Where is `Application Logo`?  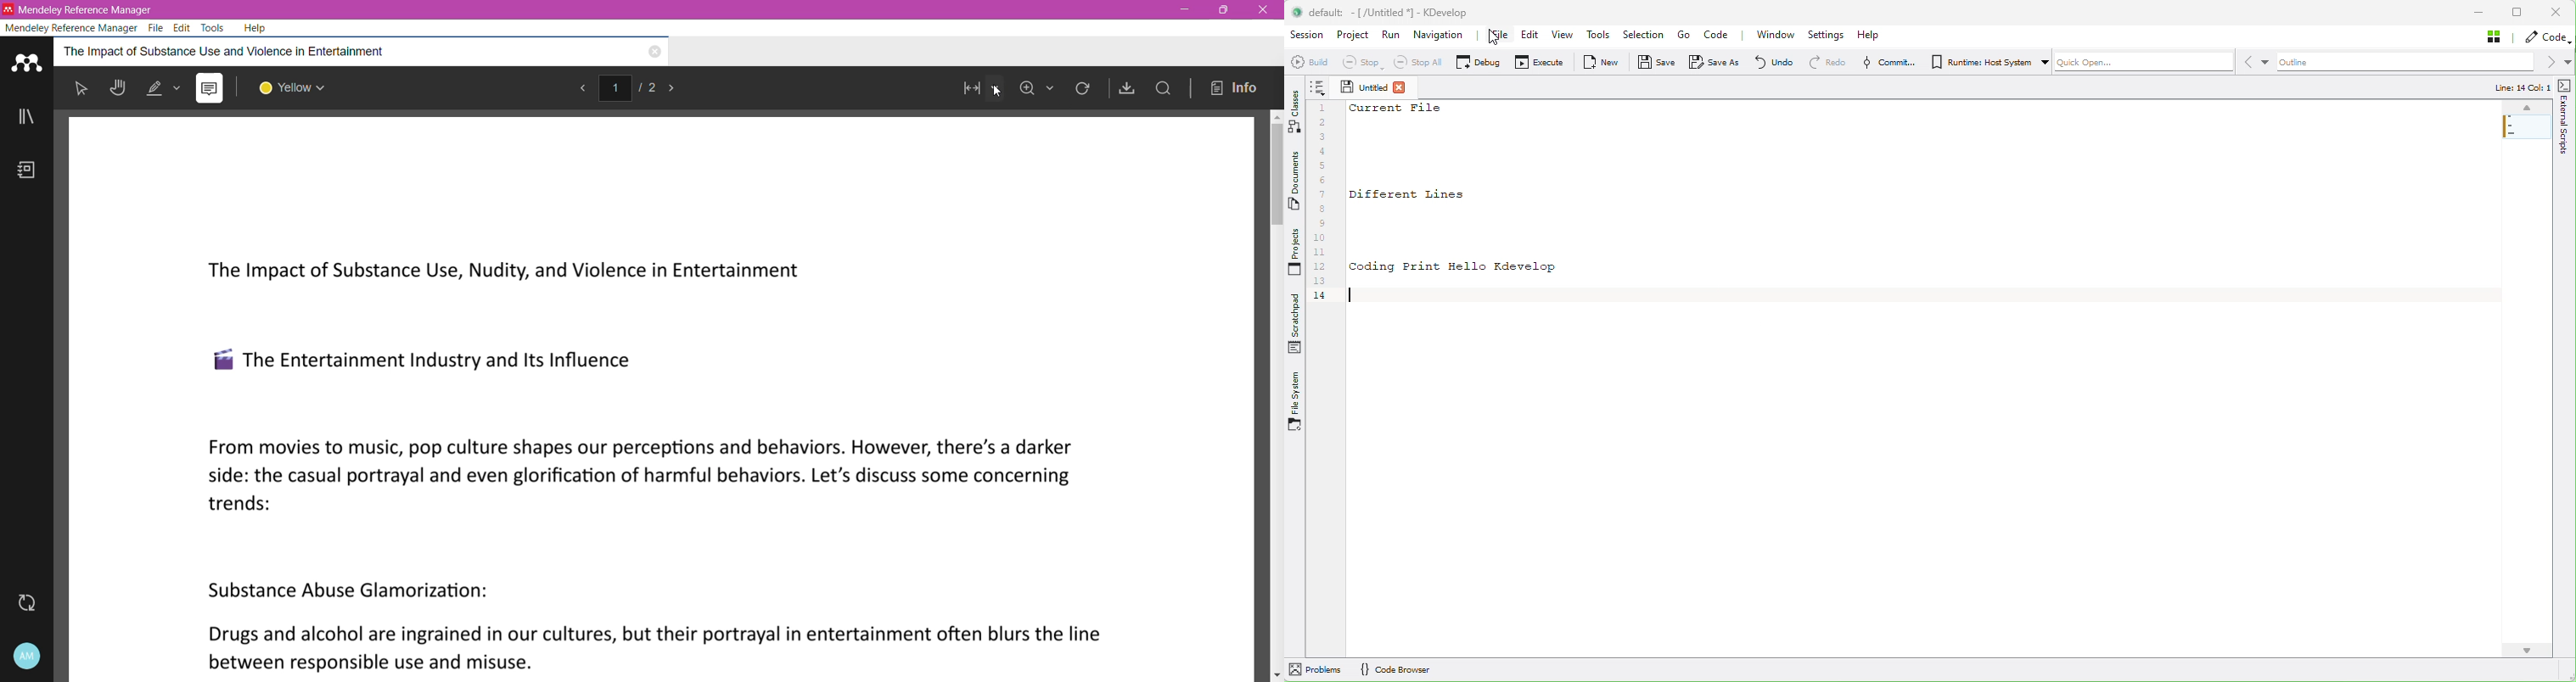 Application Logo is located at coordinates (27, 61).